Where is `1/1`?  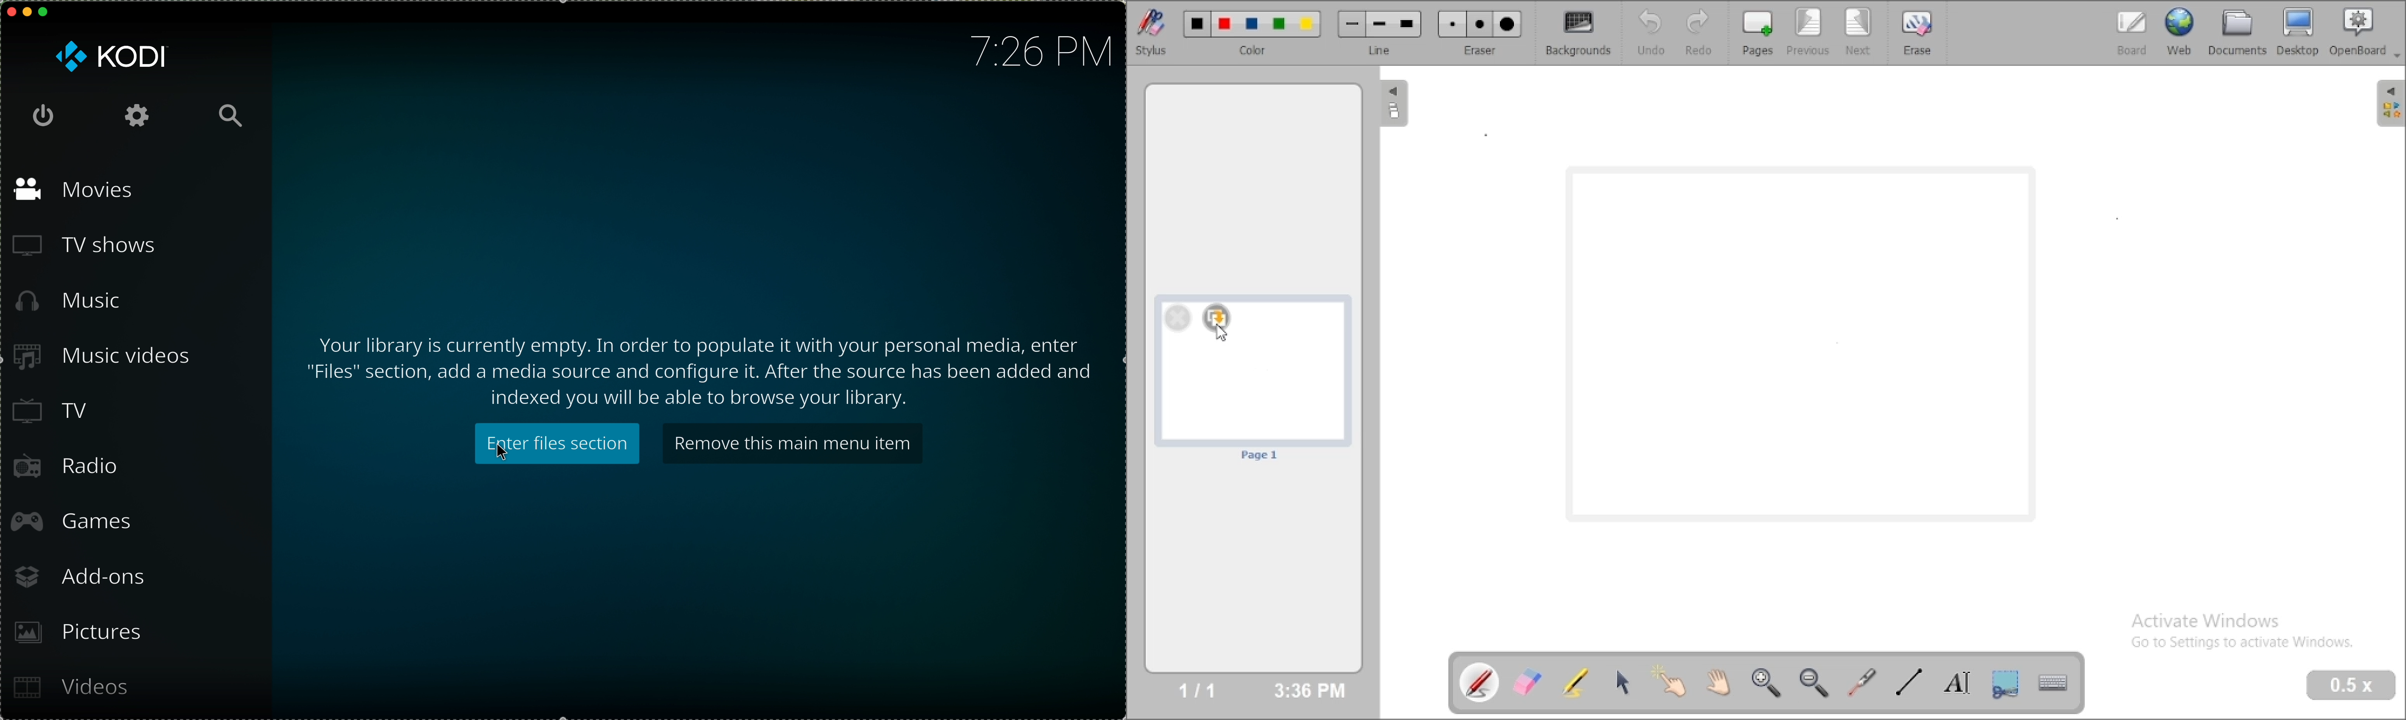
1/1 is located at coordinates (1197, 690).